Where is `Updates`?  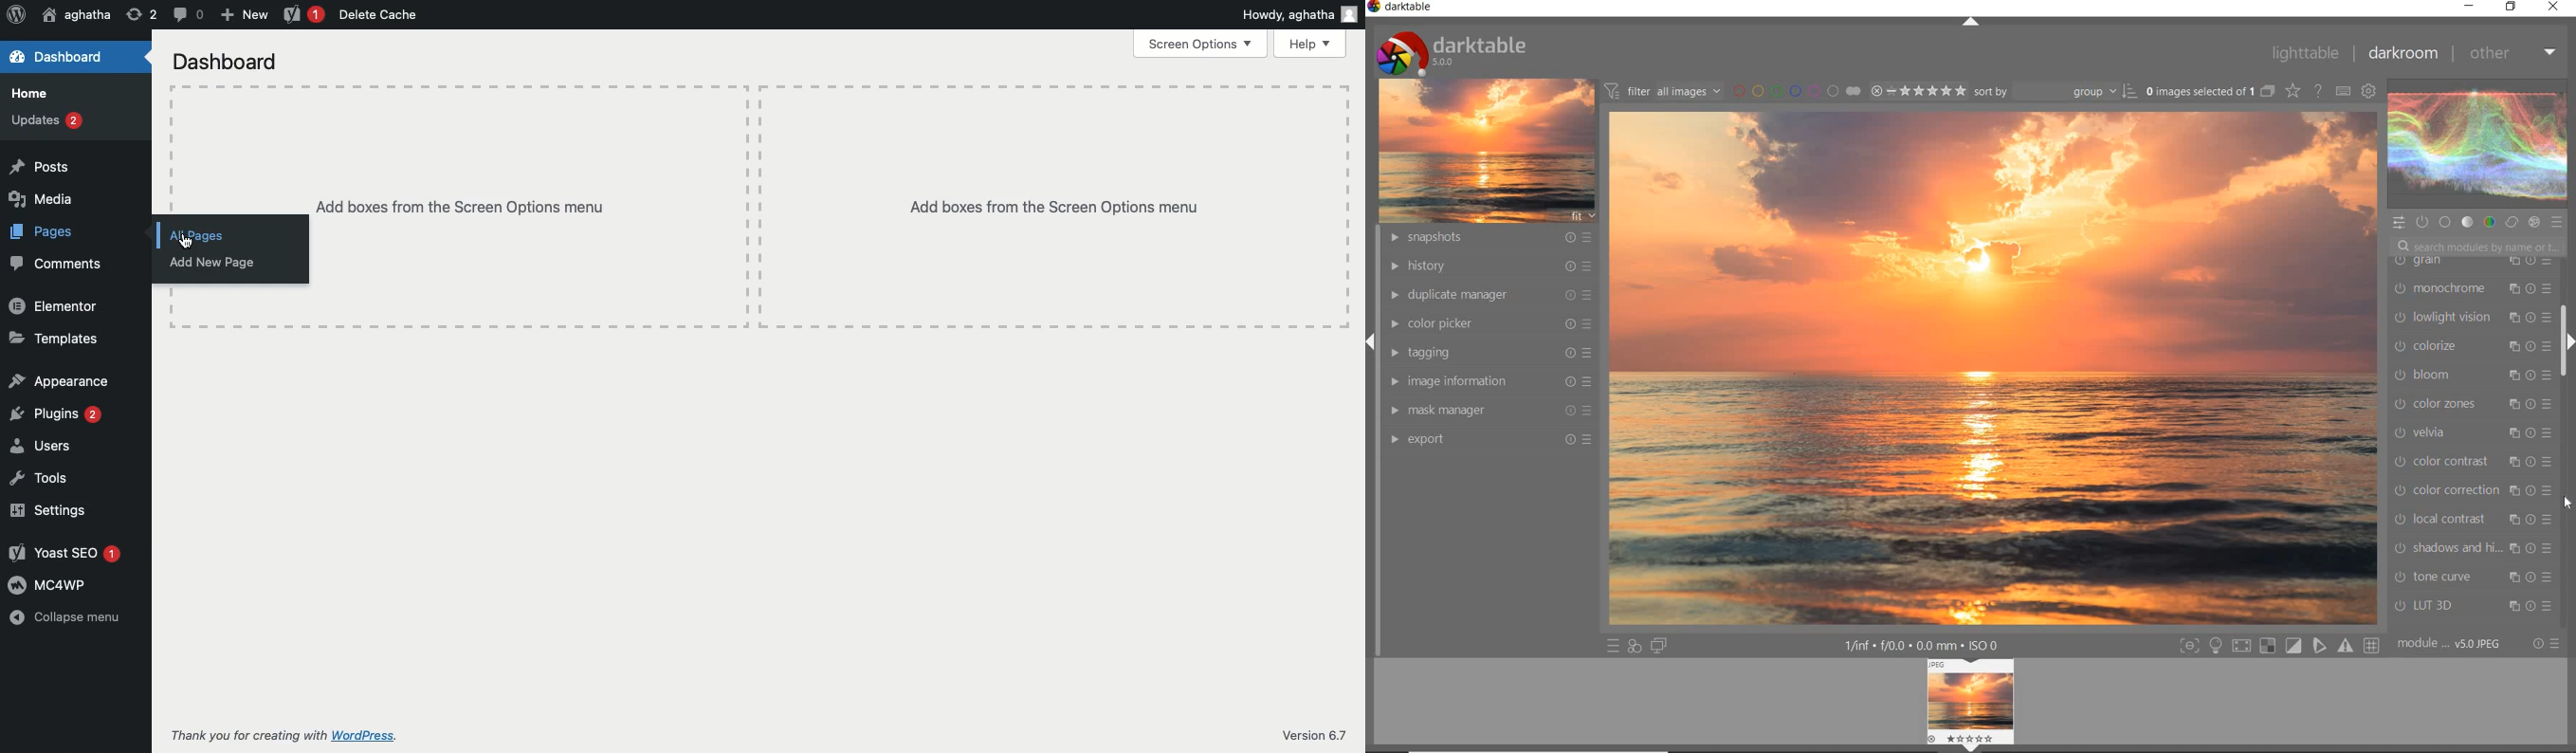 Updates is located at coordinates (68, 120).